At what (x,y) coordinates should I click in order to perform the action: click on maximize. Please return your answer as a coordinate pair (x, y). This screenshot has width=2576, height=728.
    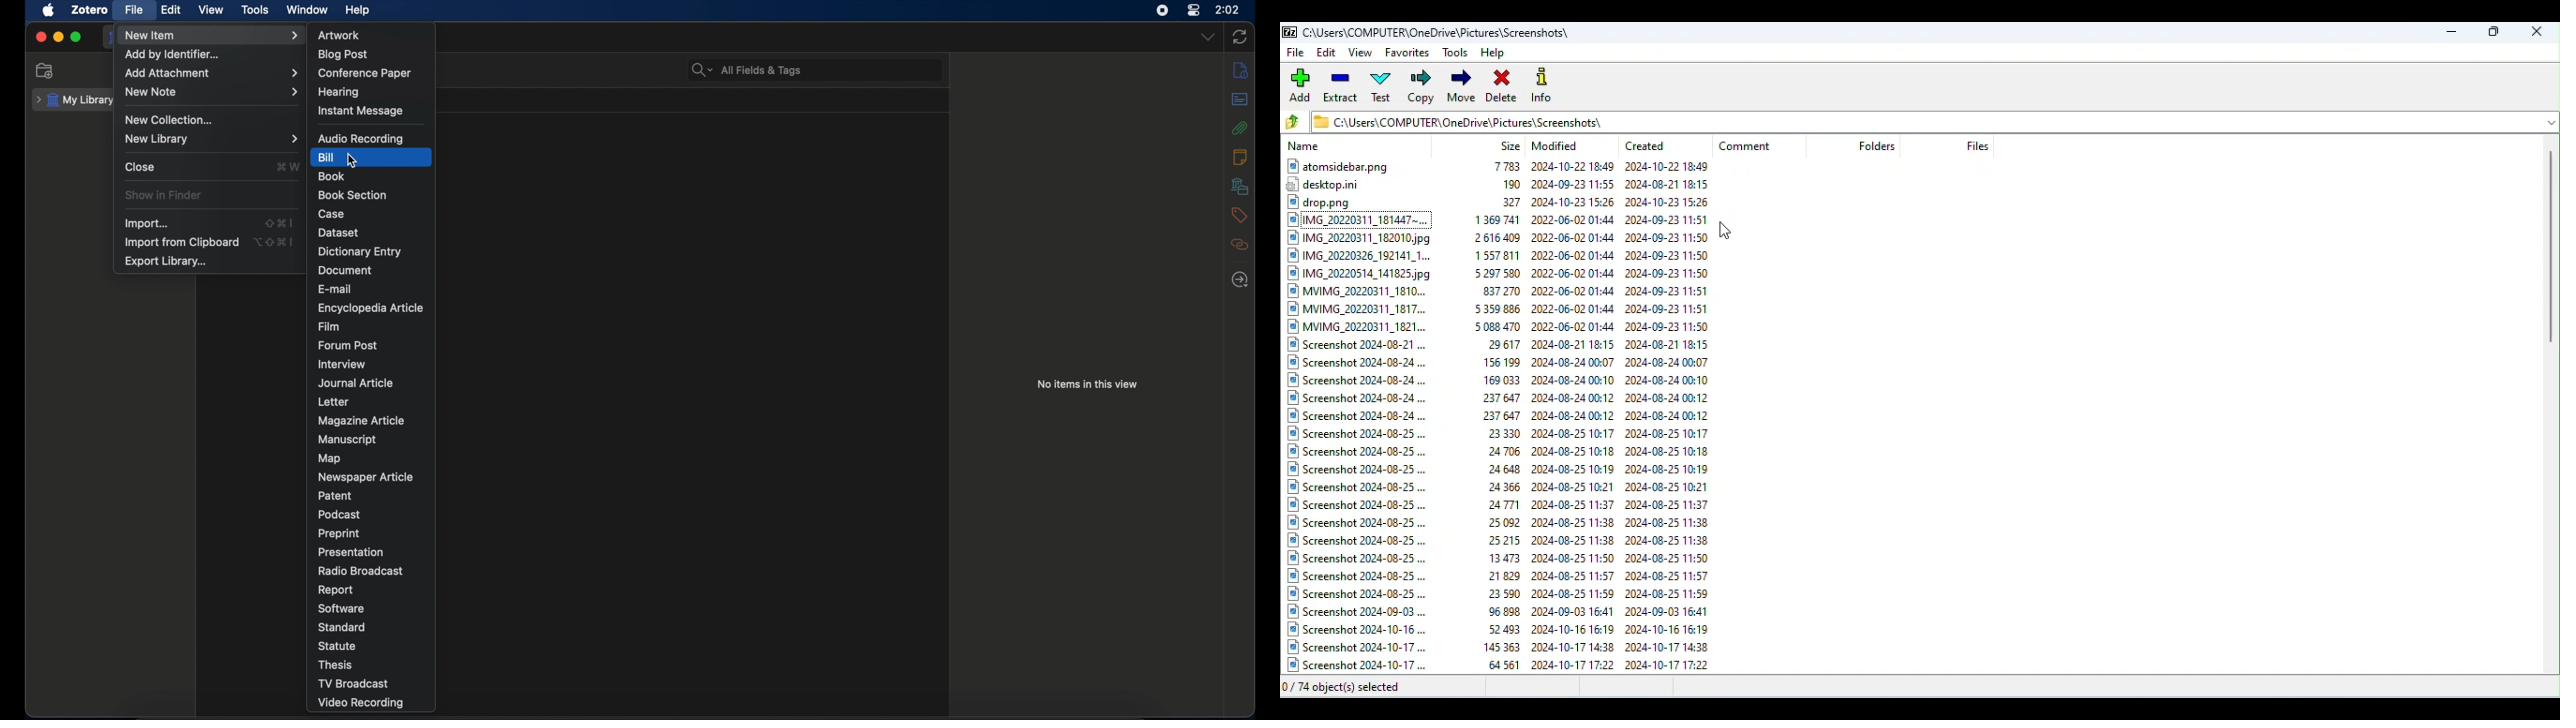
    Looking at the image, I should click on (77, 37).